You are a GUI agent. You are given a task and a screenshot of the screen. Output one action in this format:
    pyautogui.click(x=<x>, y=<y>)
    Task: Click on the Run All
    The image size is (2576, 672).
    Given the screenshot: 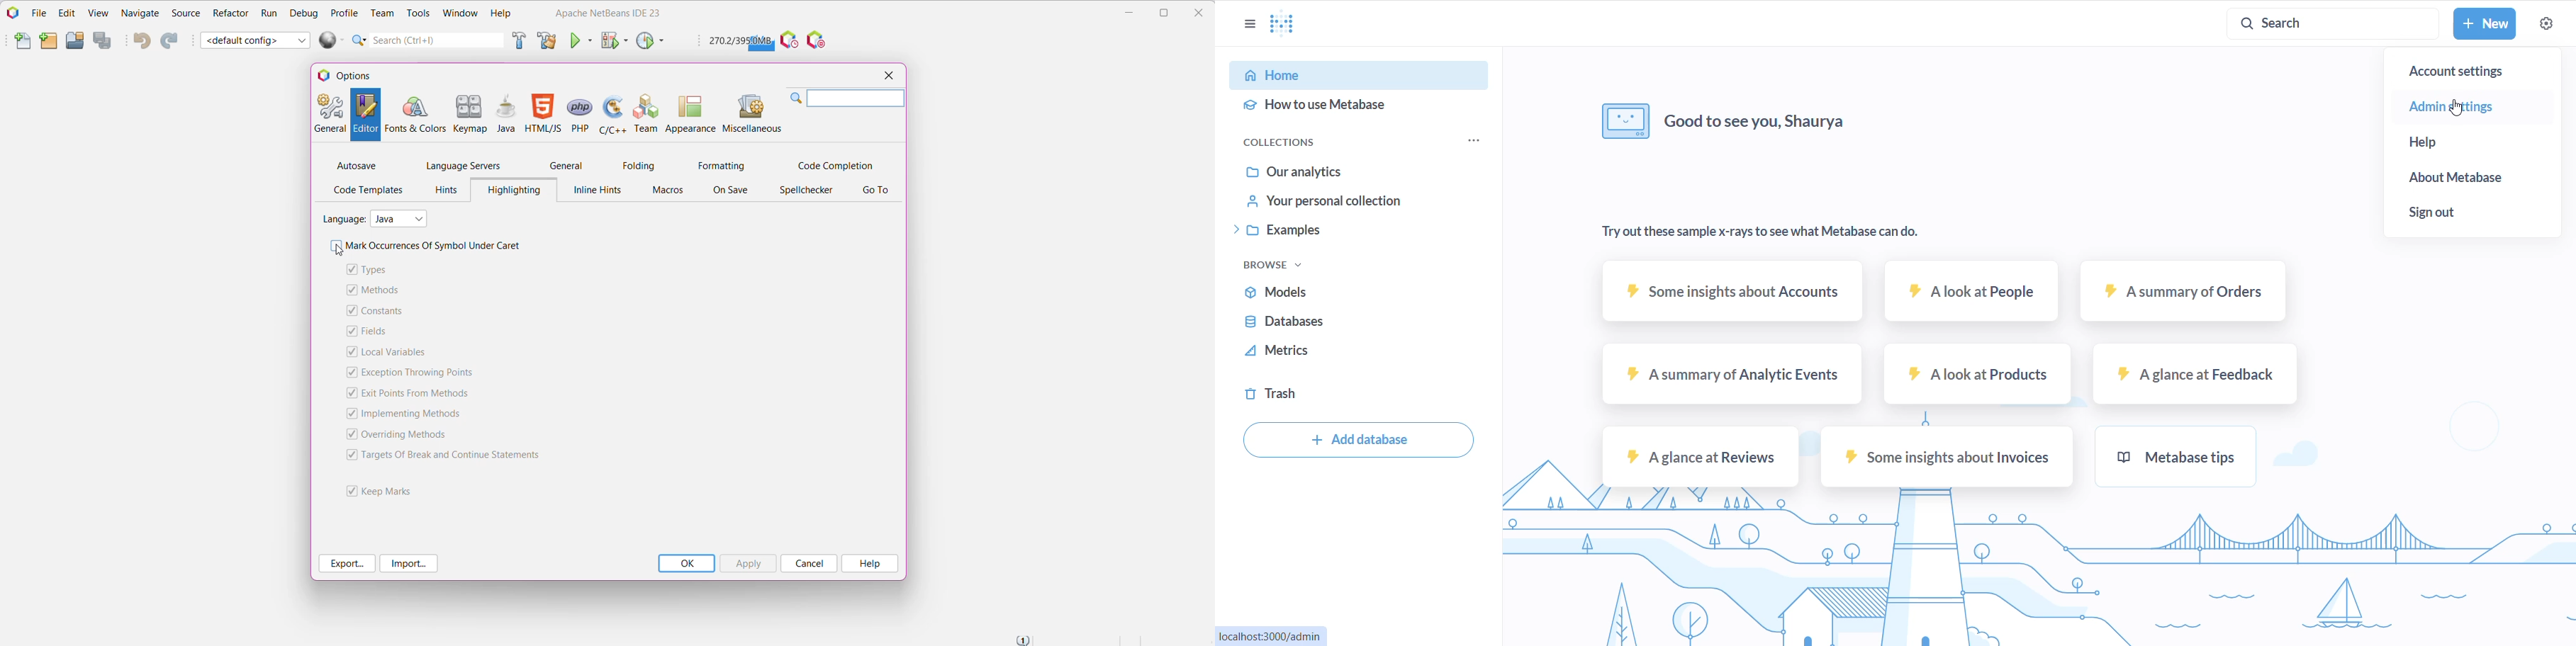 What is the action you would take?
    pyautogui.click(x=332, y=40)
    